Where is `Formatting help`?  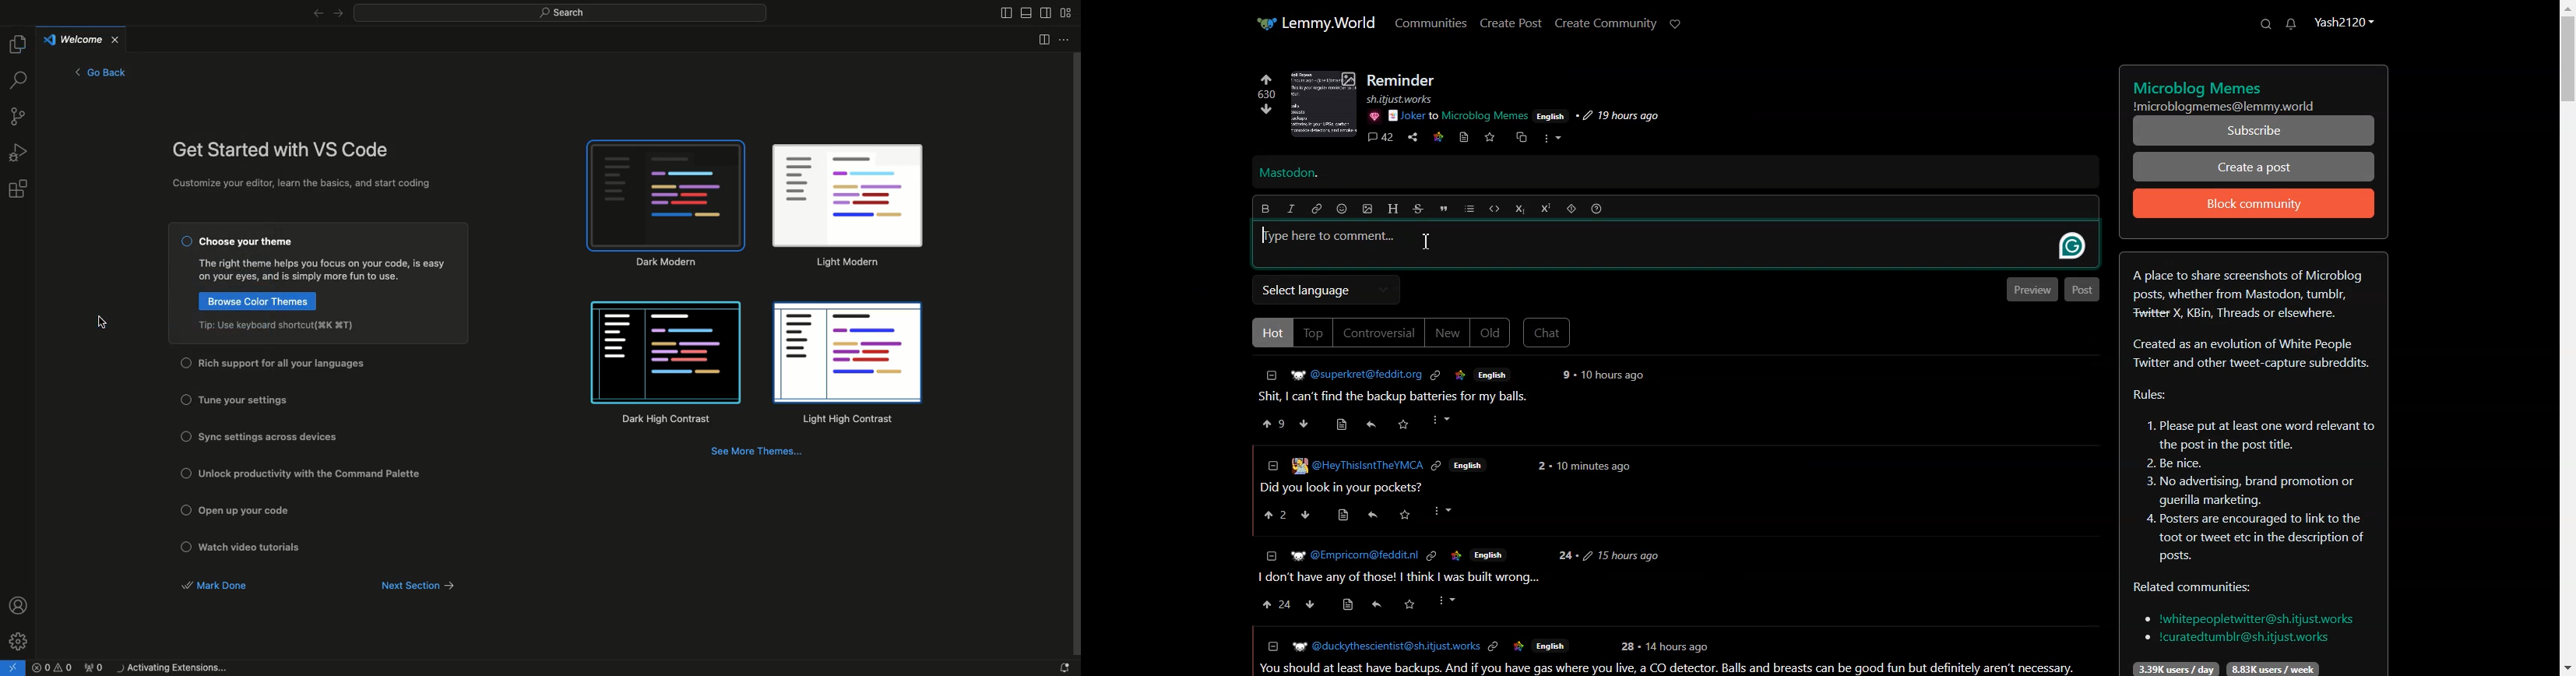 Formatting help is located at coordinates (1596, 209).